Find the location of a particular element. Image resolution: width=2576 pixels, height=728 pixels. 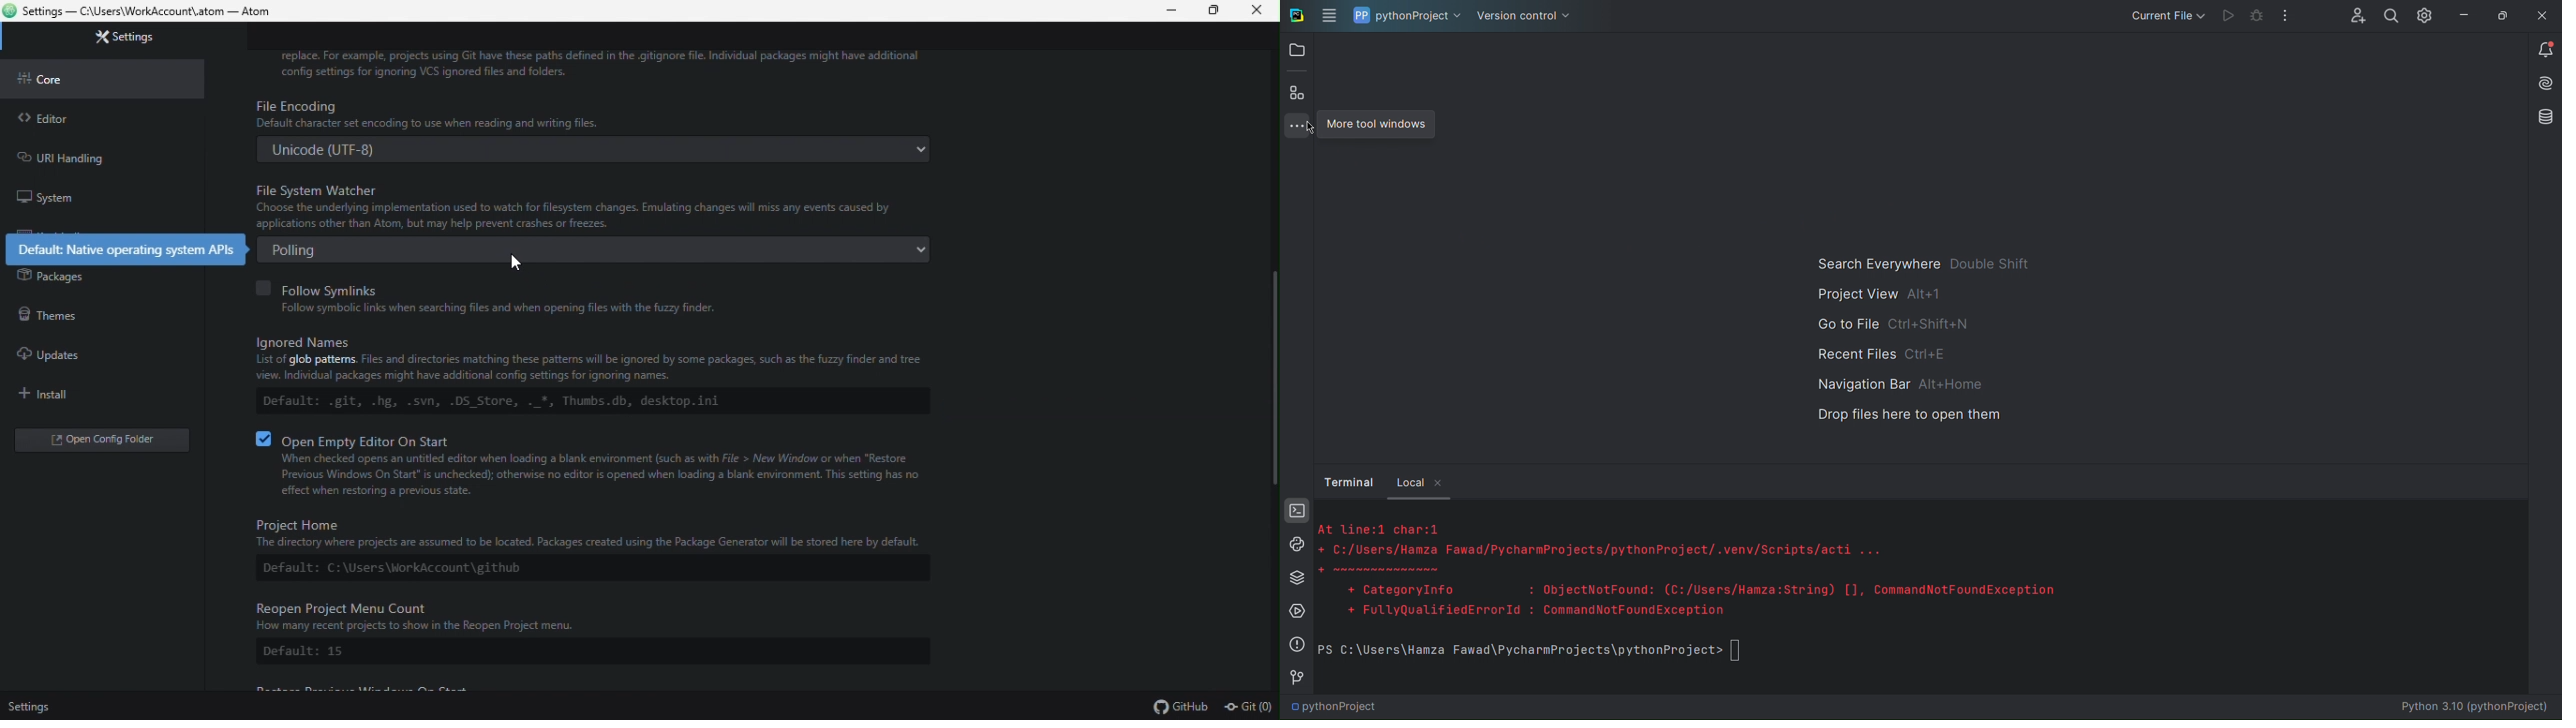

0 pythonProject is located at coordinates (1334, 707).